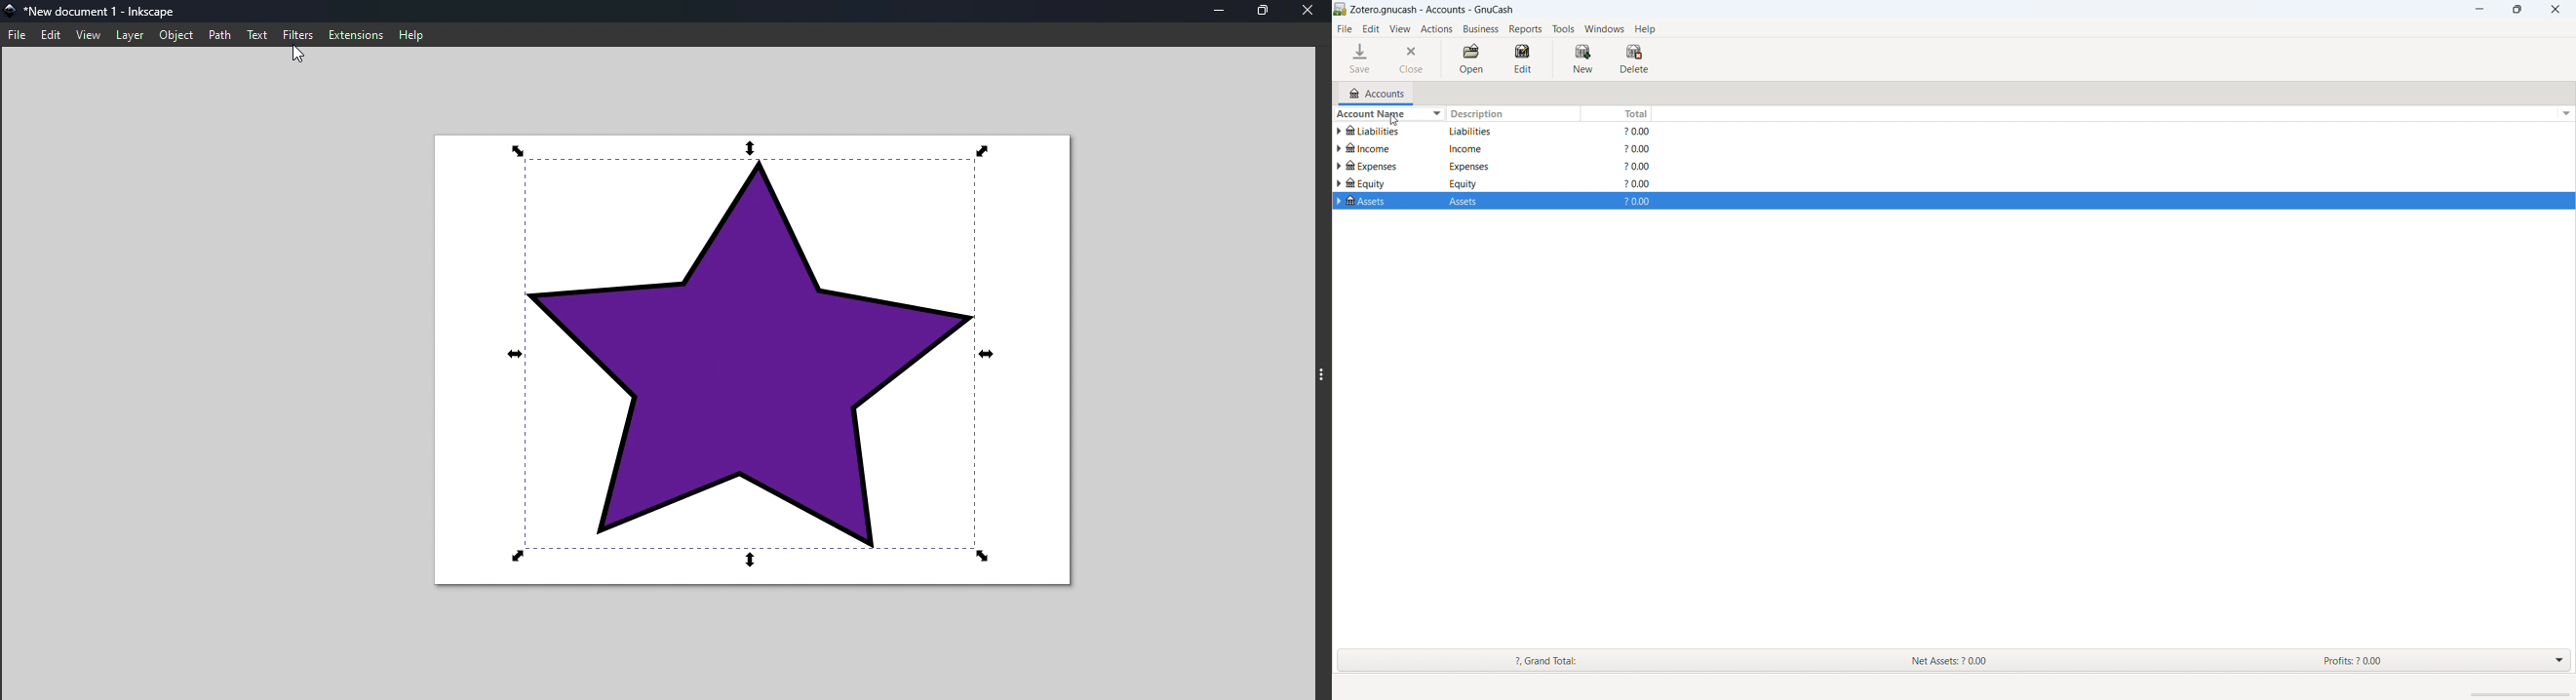  I want to click on options, so click(2565, 660).